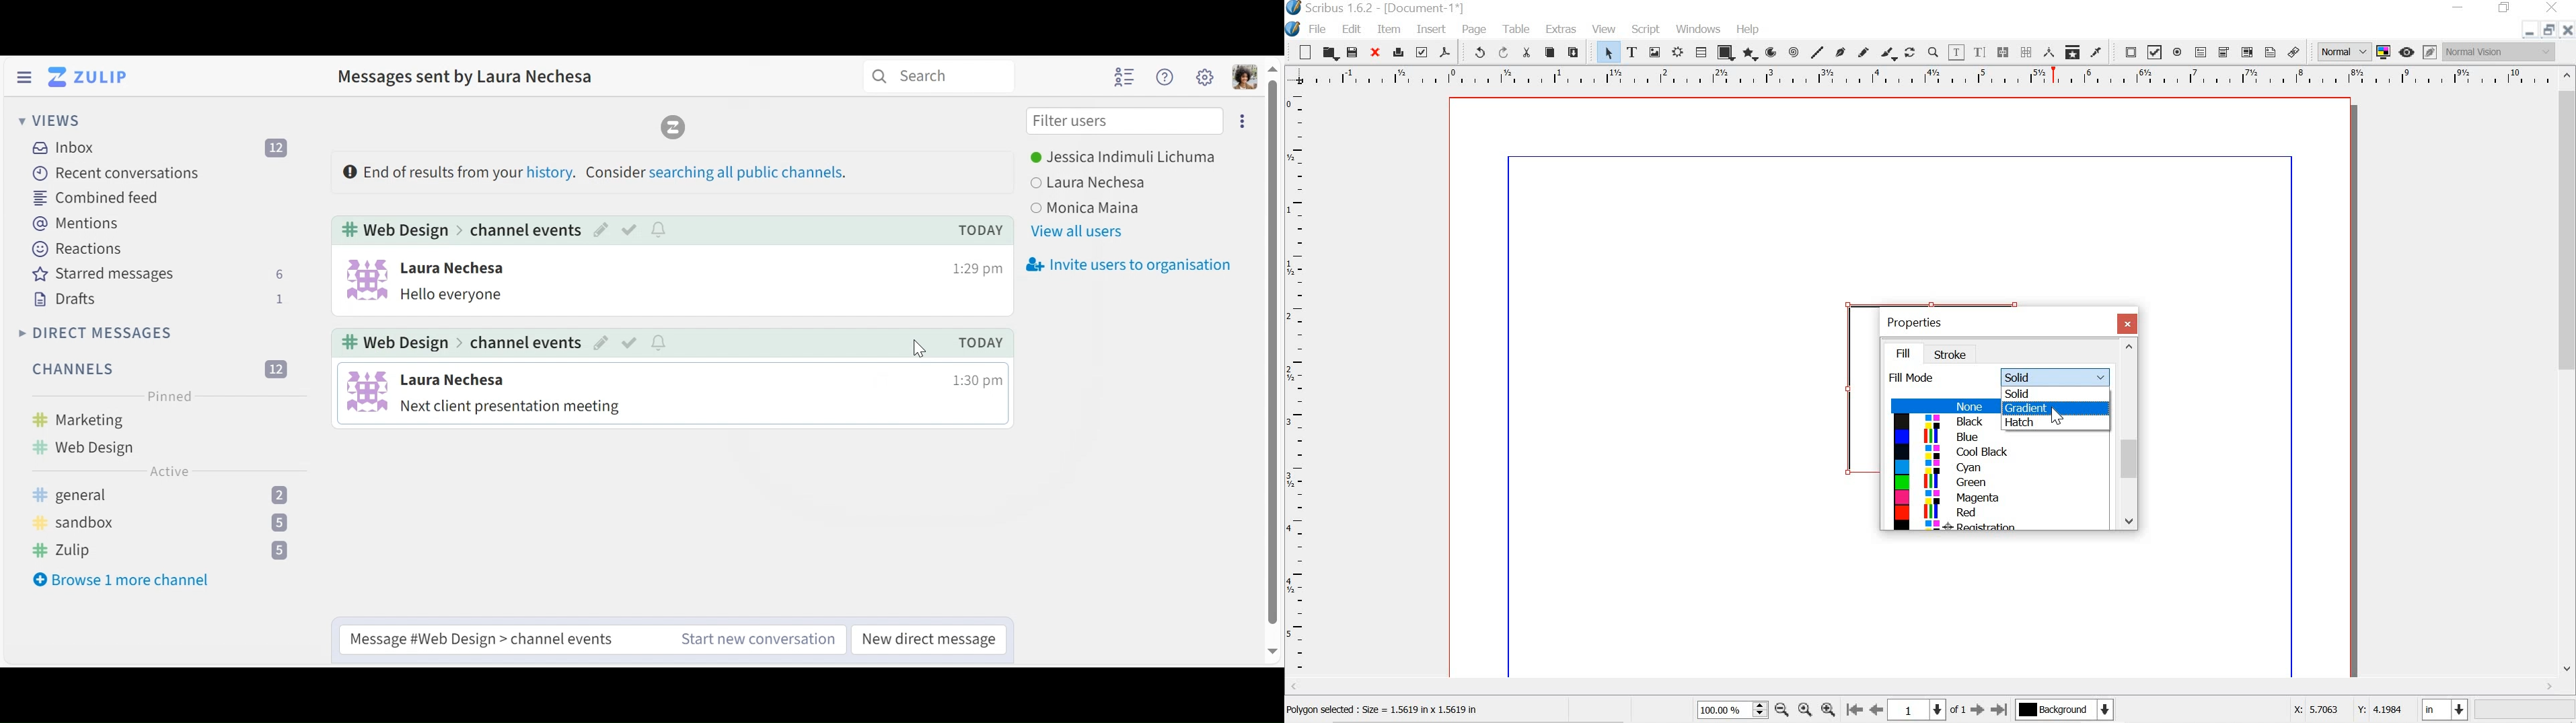  What do you see at coordinates (630, 345) in the screenshot?
I see `mark` at bounding box center [630, 345].